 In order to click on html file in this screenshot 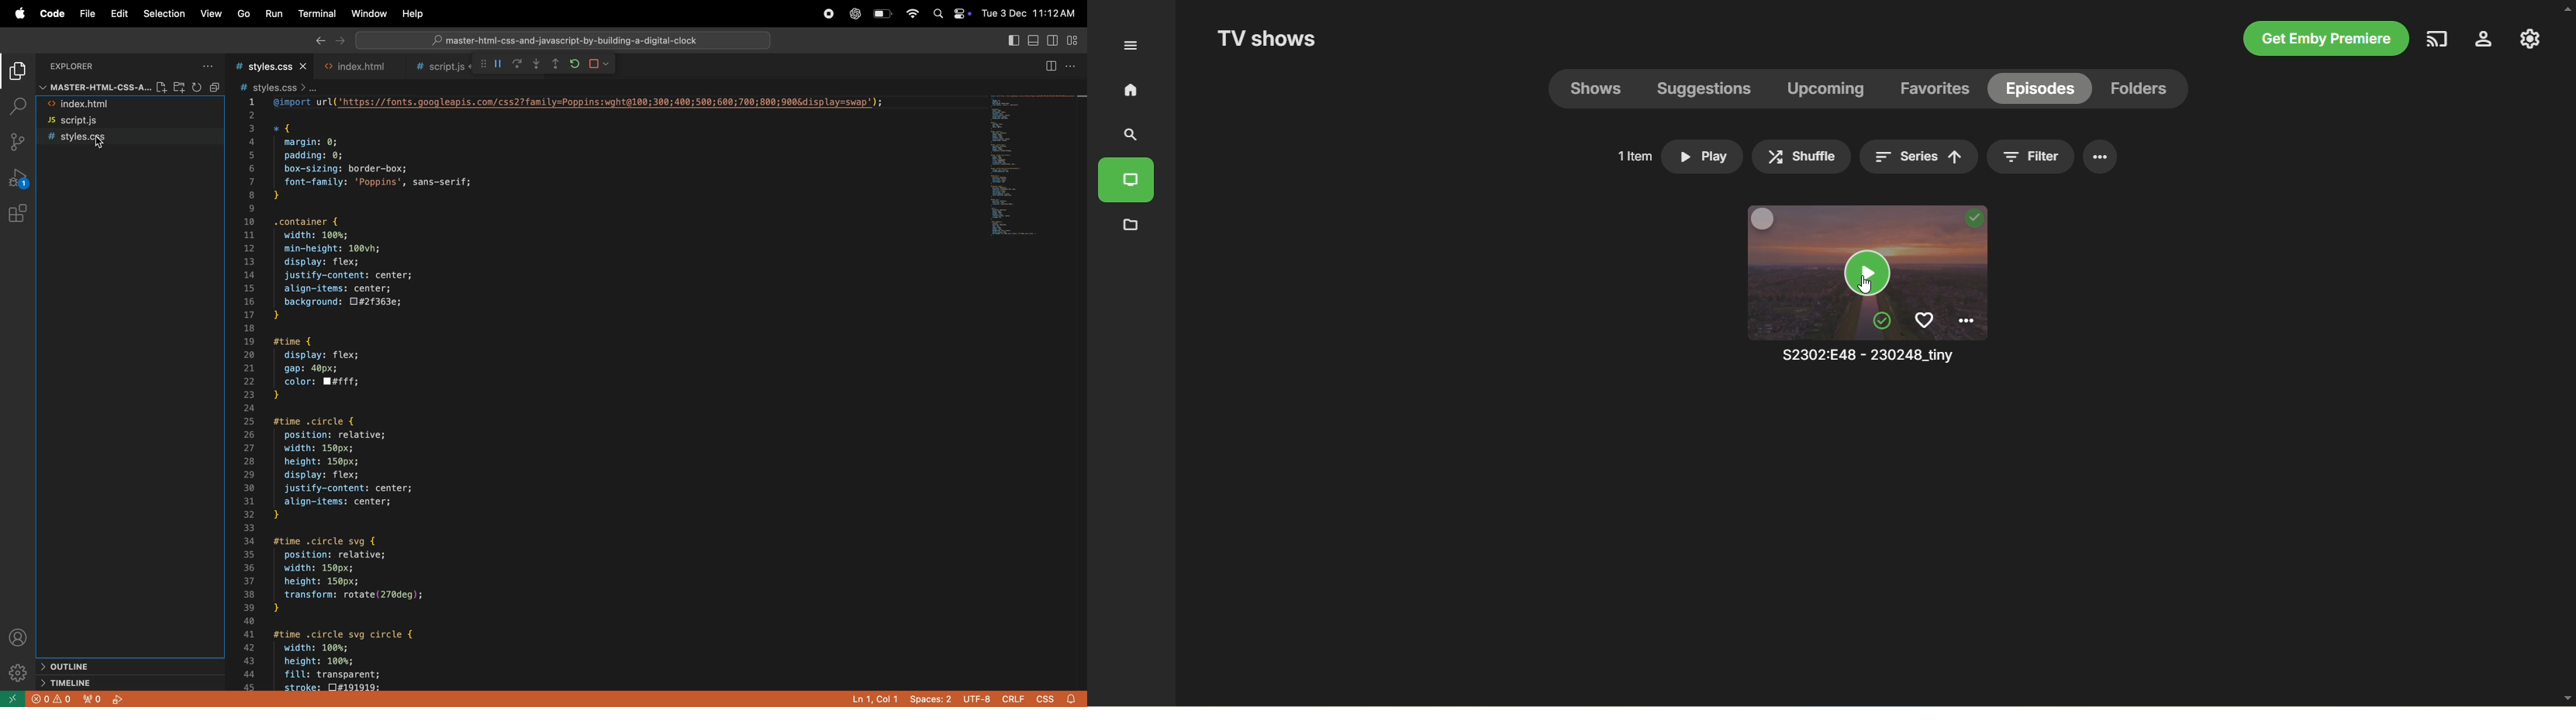, I will do `click(100, 106)`.